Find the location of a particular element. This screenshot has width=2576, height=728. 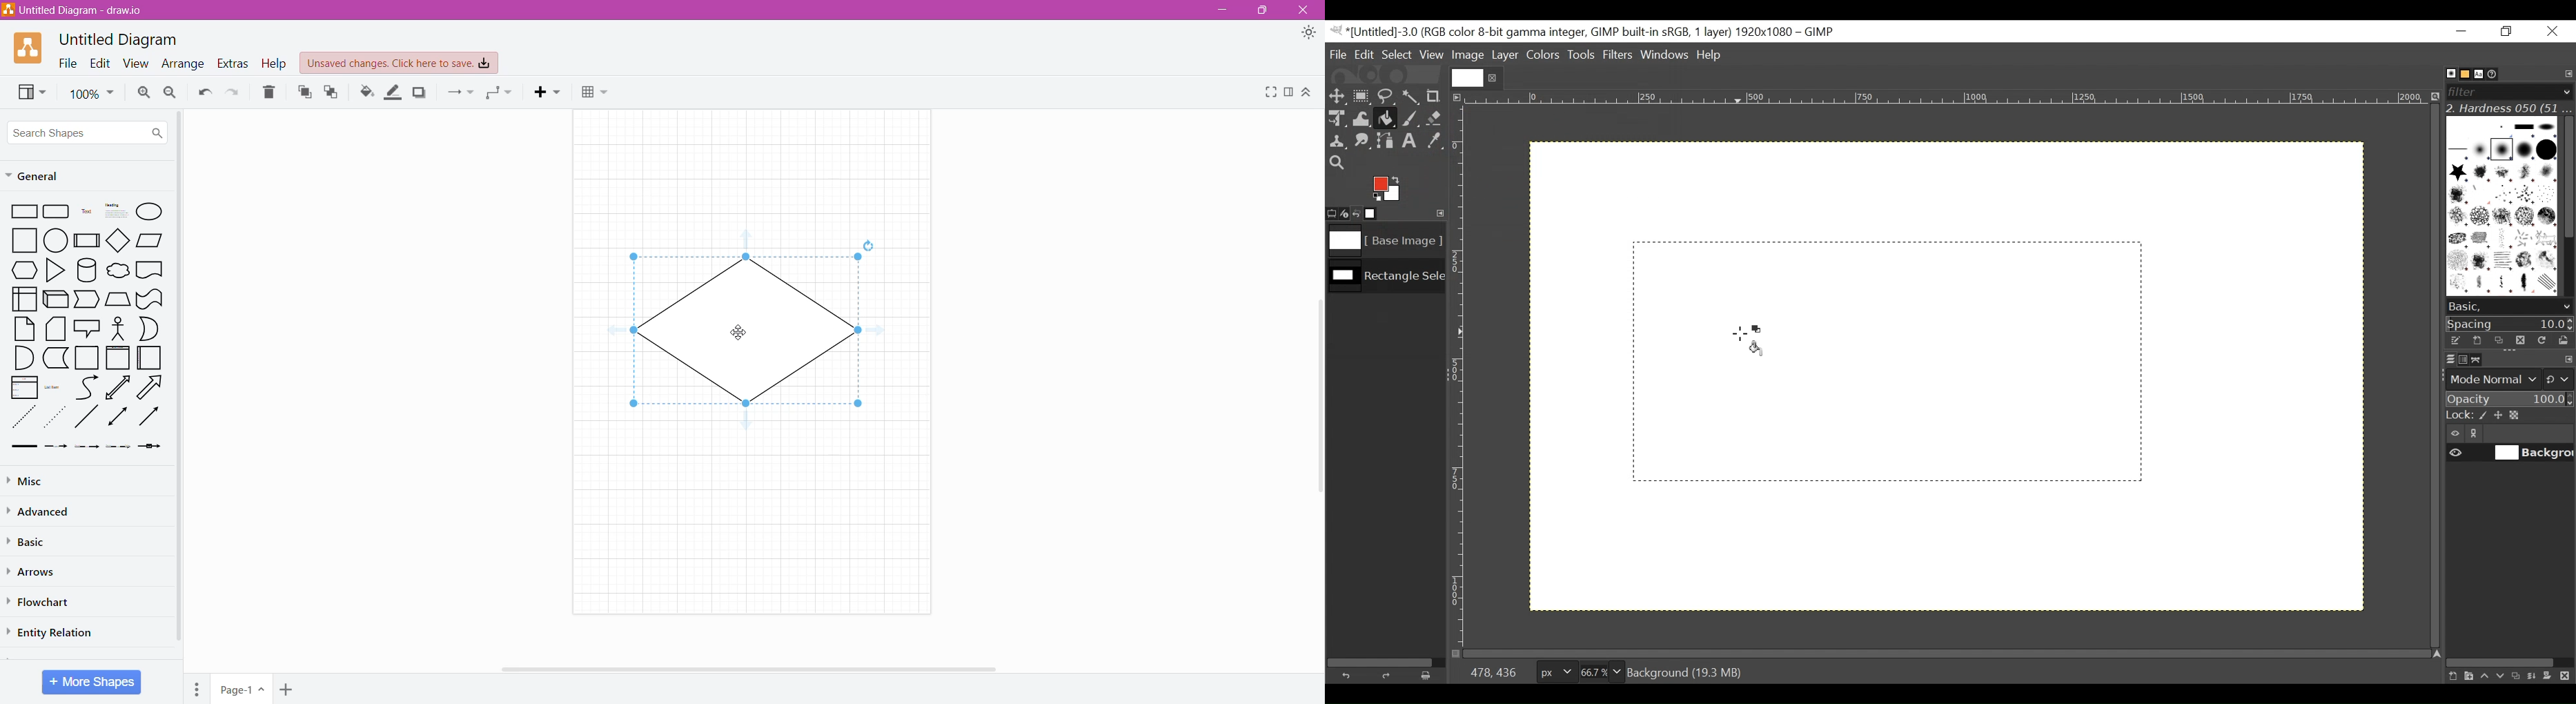

Help is located at coordinates (275, 64).